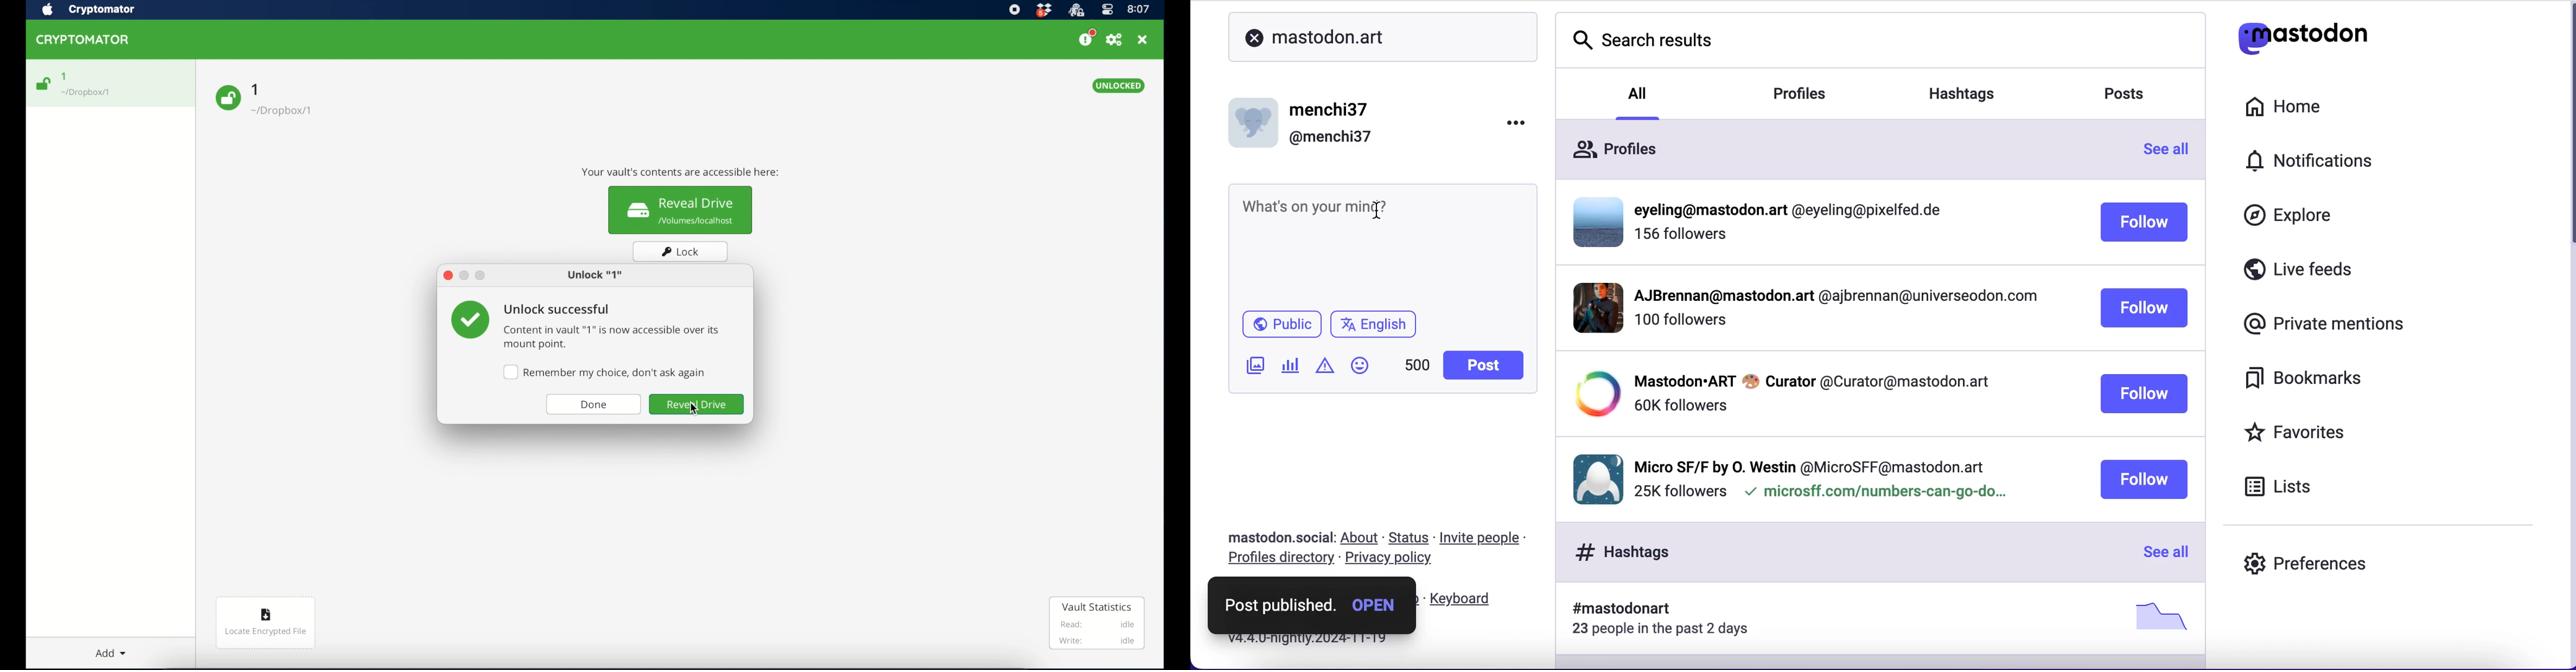 The height and width of the screenshot is (672, 2576). Describe the element at coordinates (1274, 536) in the screenshot. I see `mastodon.social` at that location.